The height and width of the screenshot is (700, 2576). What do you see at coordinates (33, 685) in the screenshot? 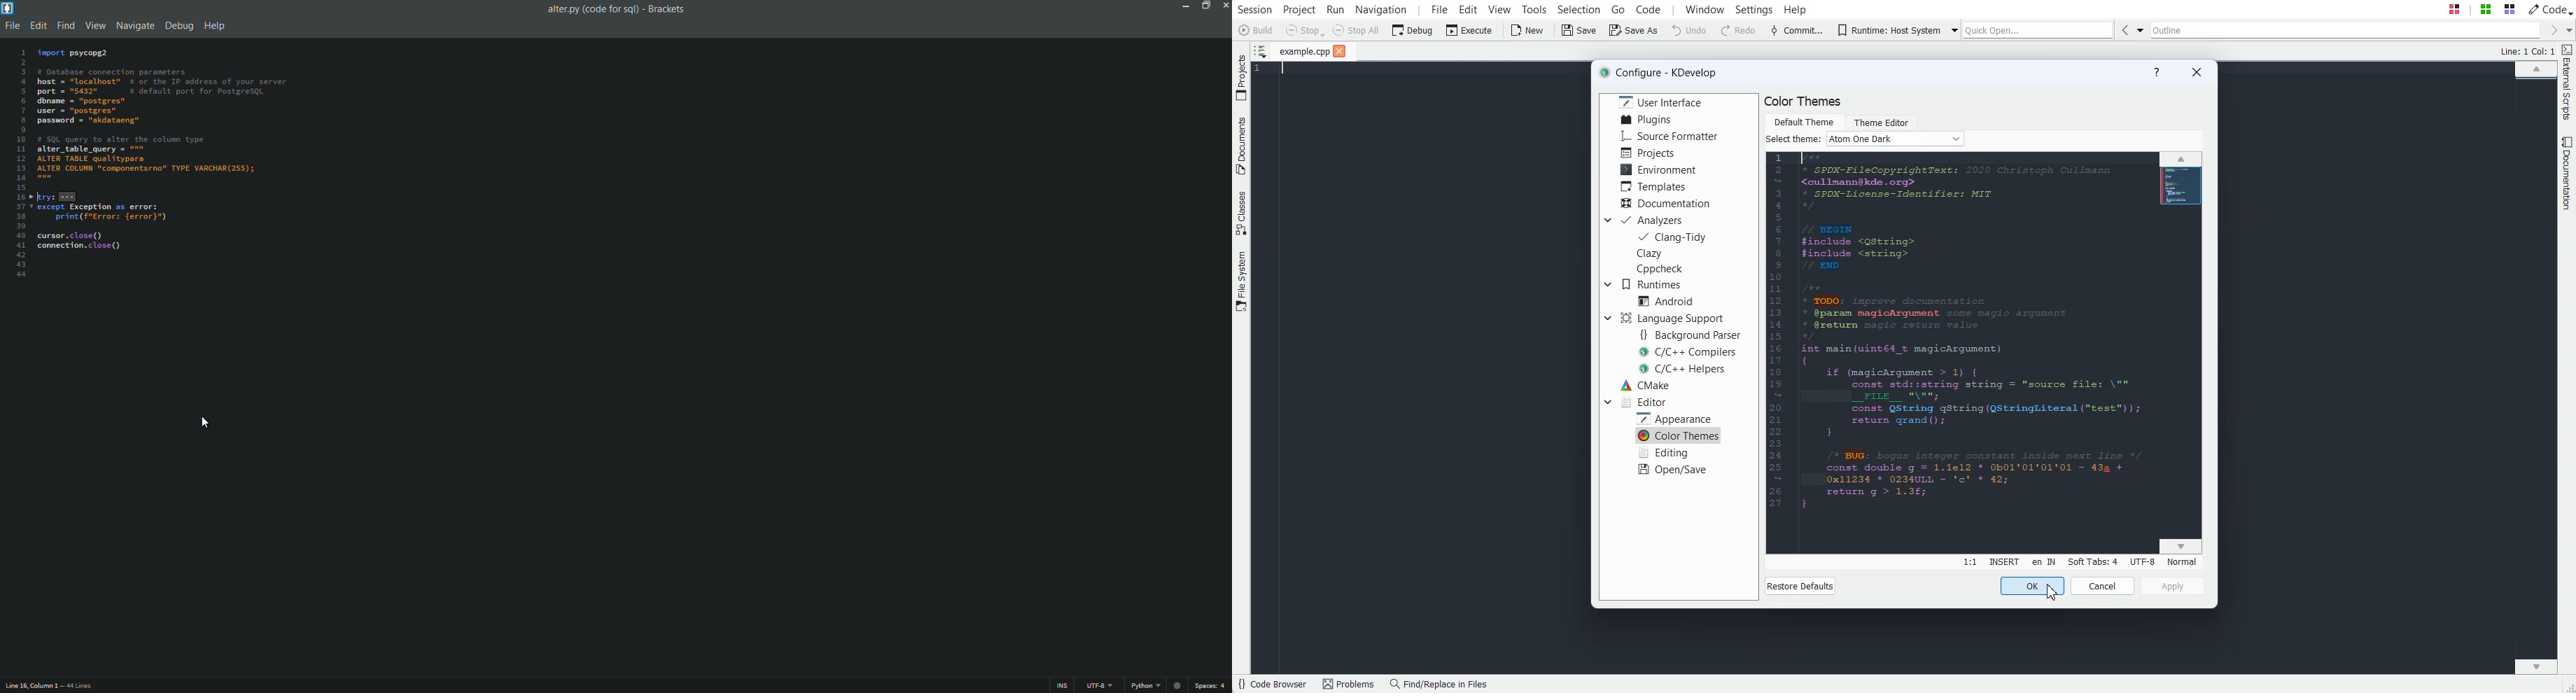
I see `cursor position` at bounding box center [33, 685].